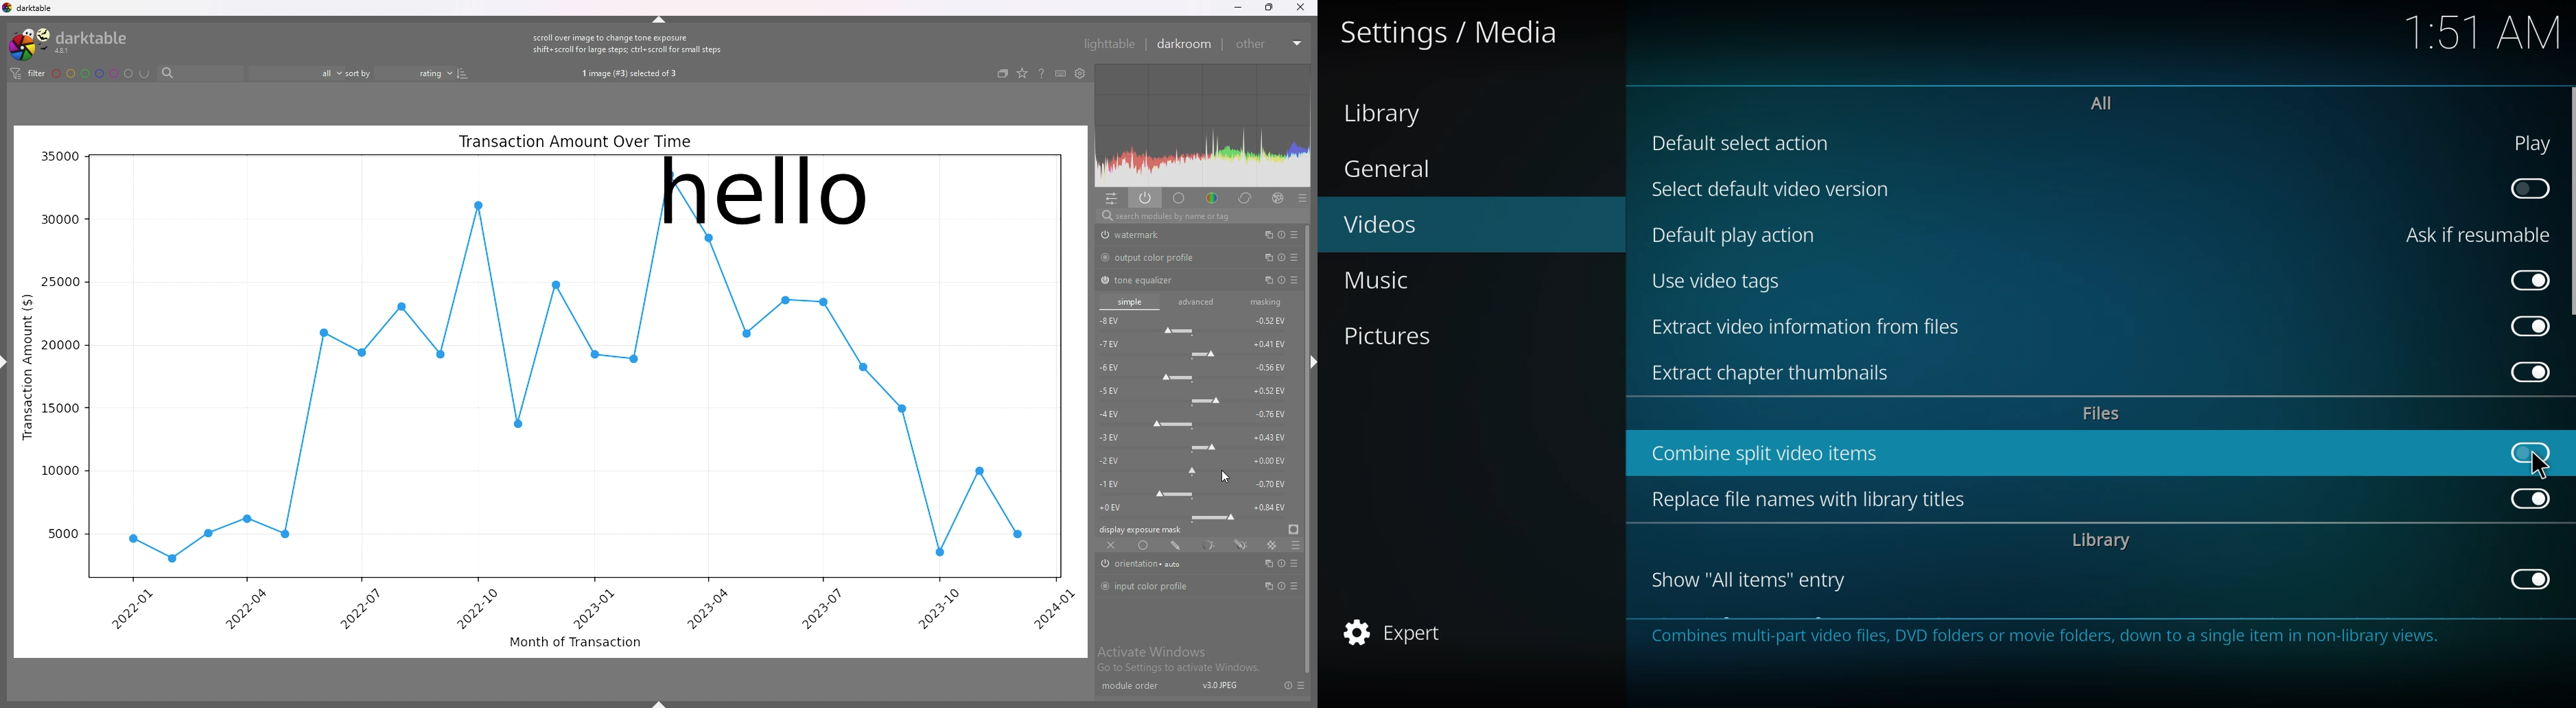 This screenshot has width=2576, height=728. I want to click on color, so click(1213, 198).